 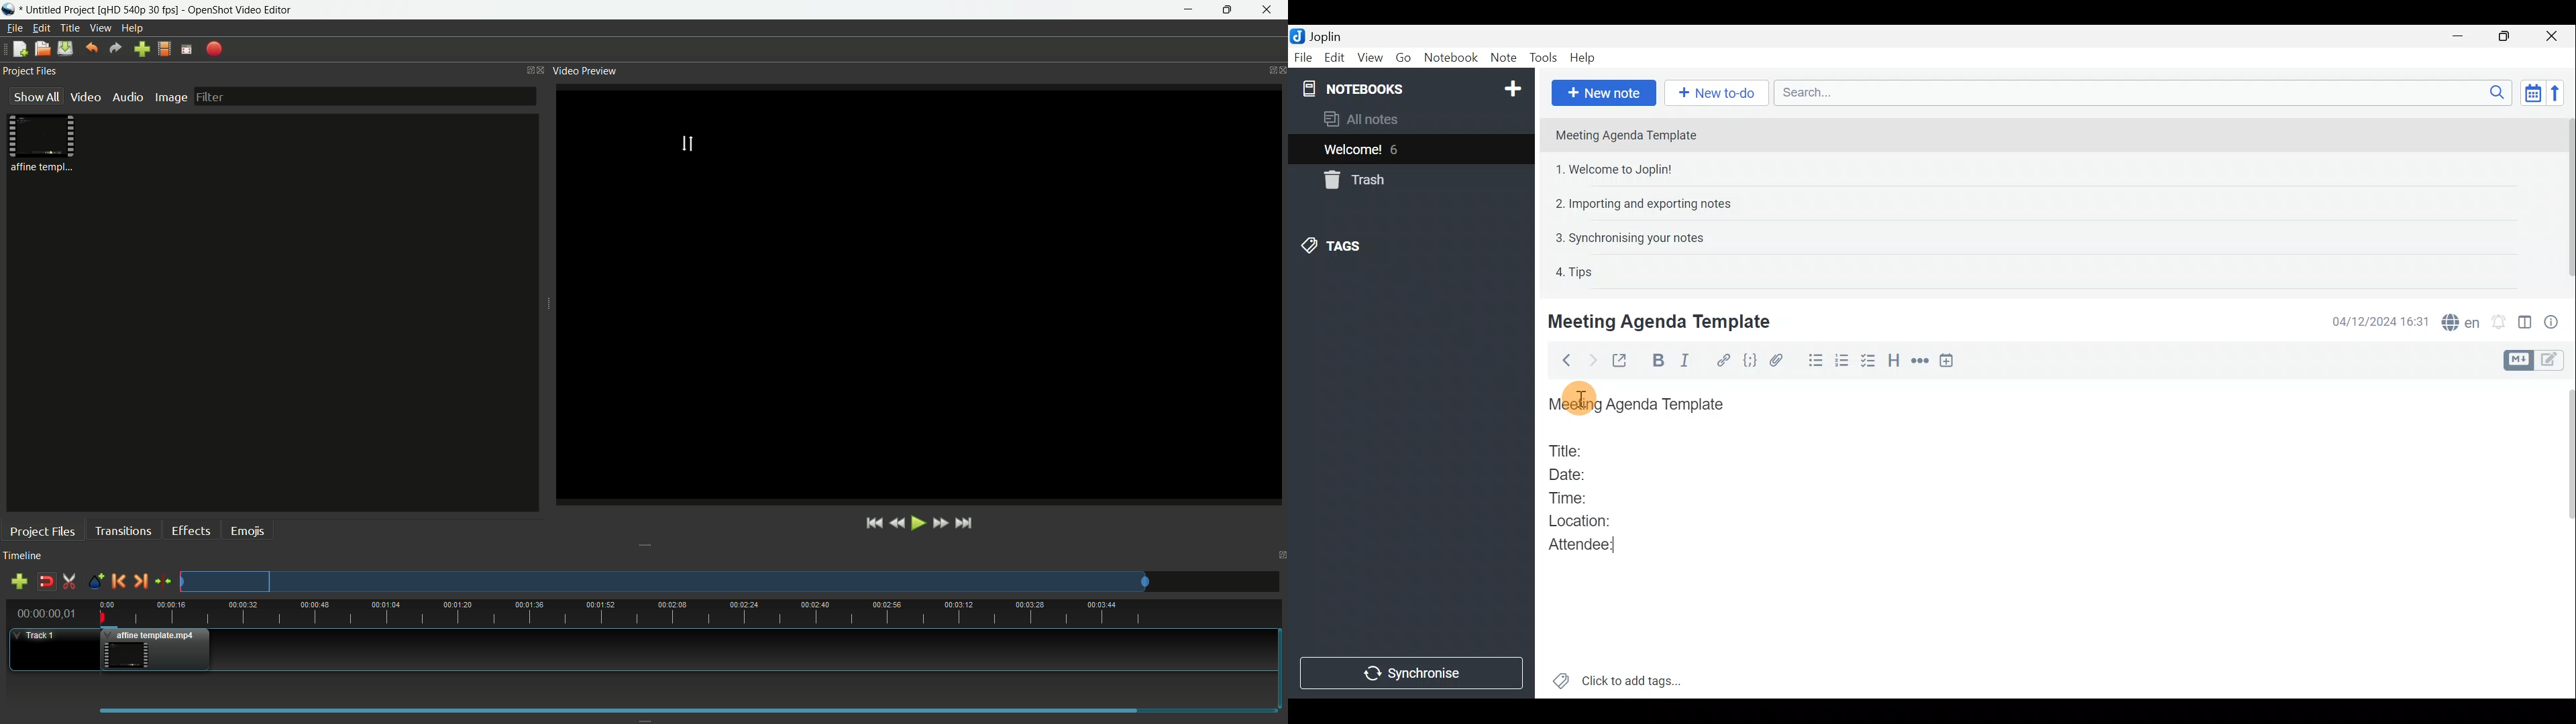 What do you see at coordinates (2505, 38) in the screenshot?
I see `Maximise` at bounding box center [2505, 38].